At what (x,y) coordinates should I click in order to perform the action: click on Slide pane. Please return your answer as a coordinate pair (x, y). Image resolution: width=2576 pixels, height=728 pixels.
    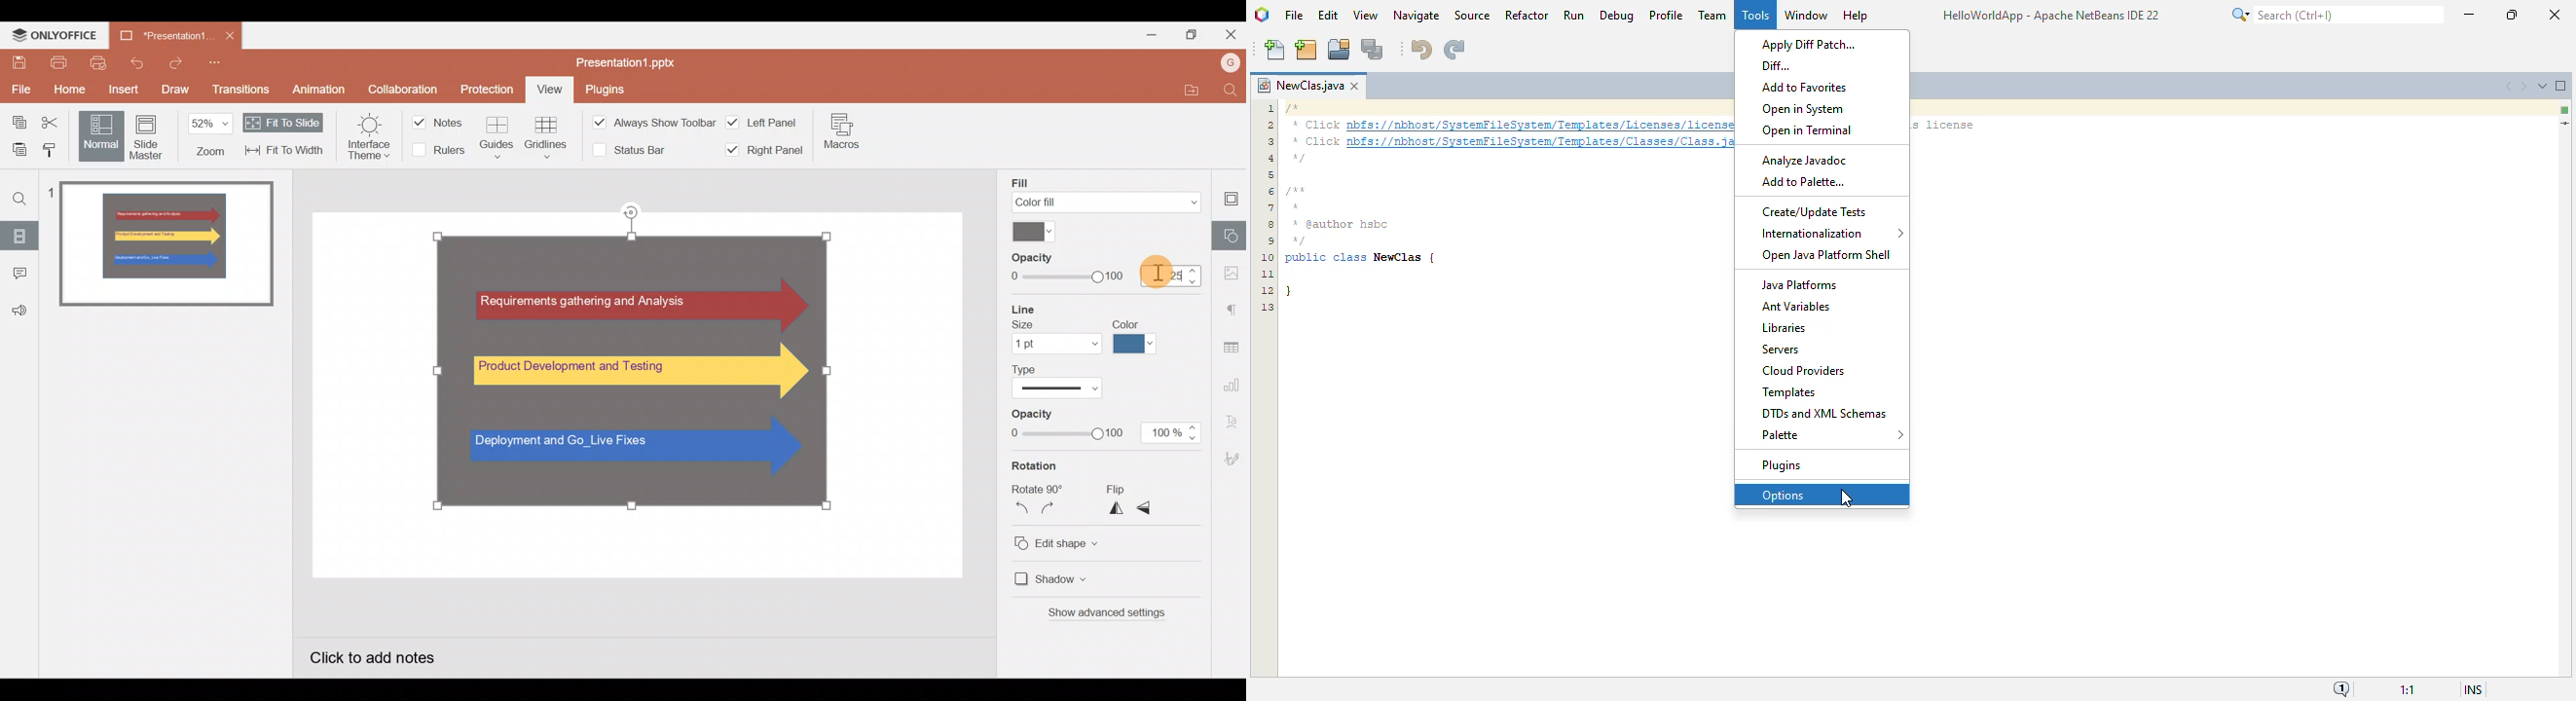
    Looking at the image, I should click on (180, 486).